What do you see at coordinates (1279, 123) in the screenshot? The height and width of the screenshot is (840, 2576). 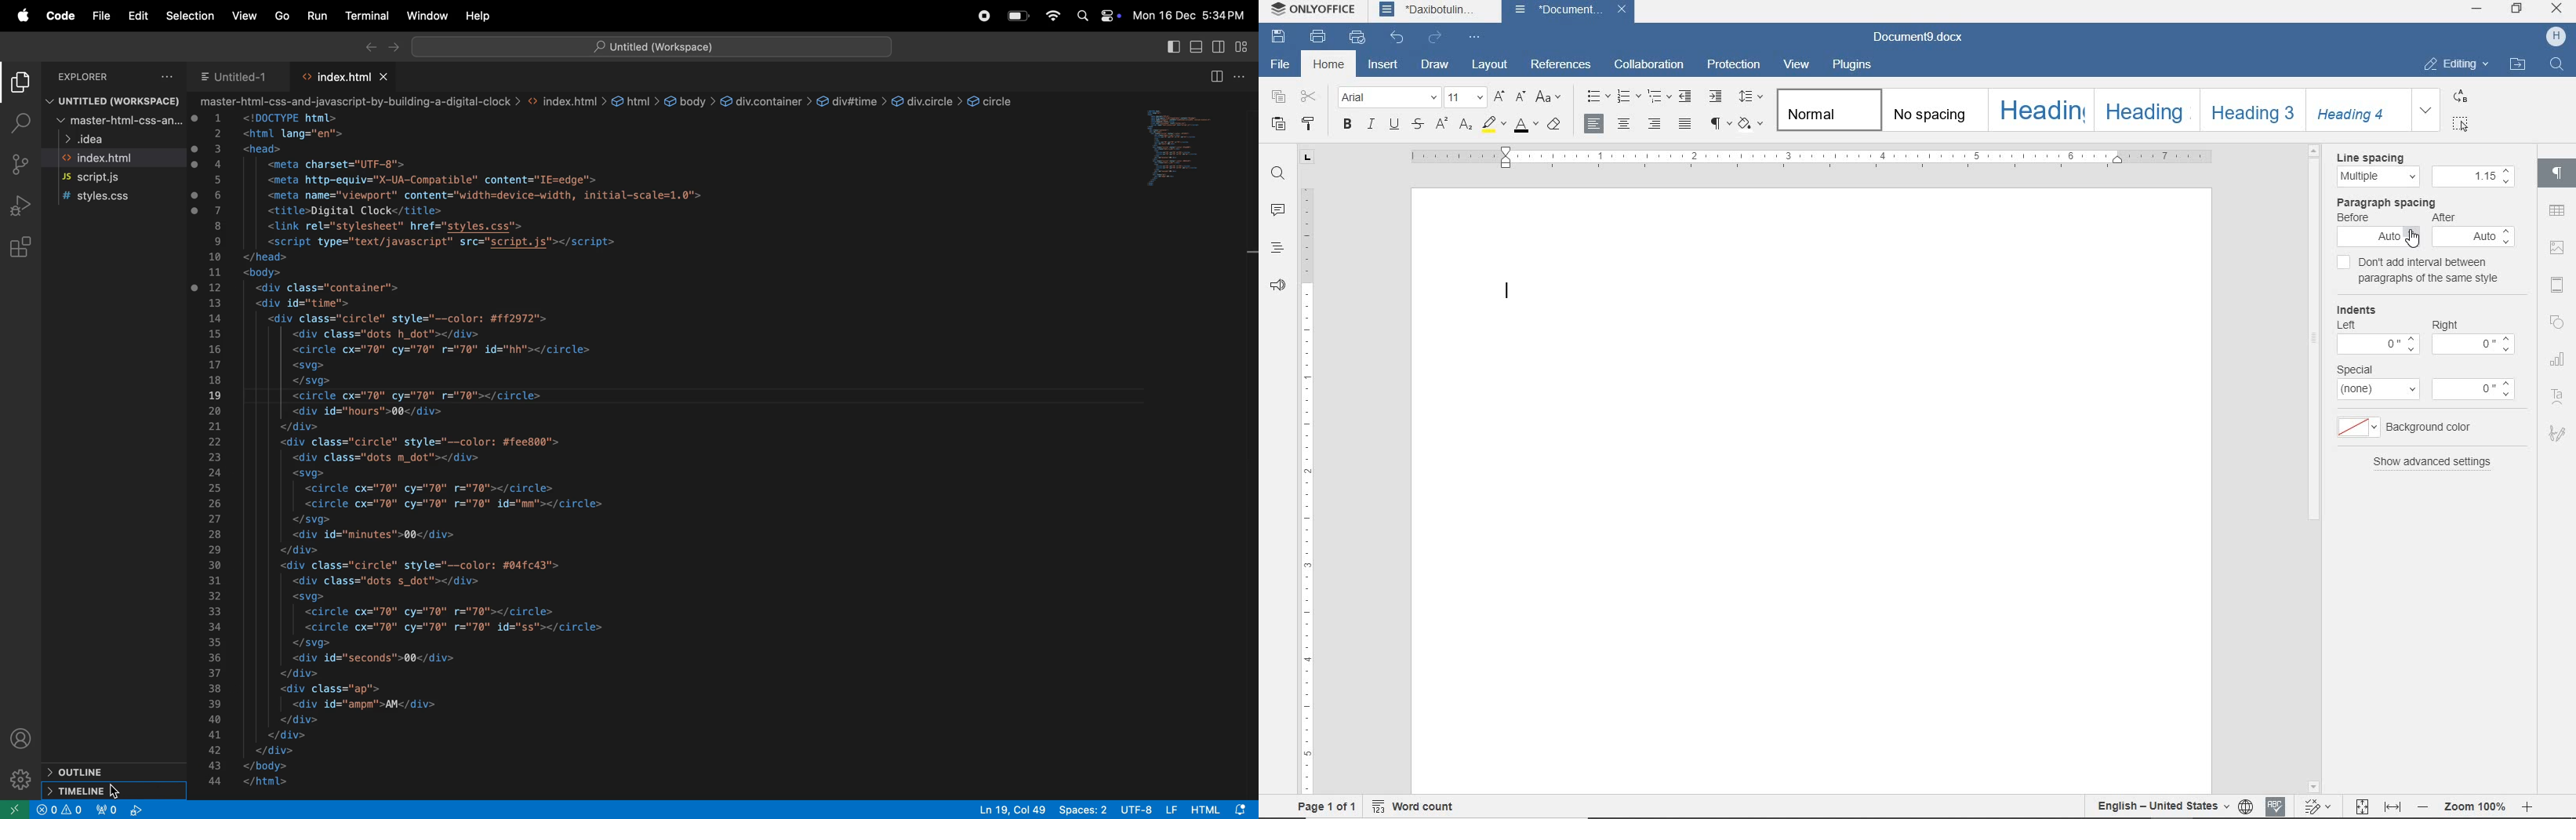 I see `paste` at bounding box center [1279, 123].